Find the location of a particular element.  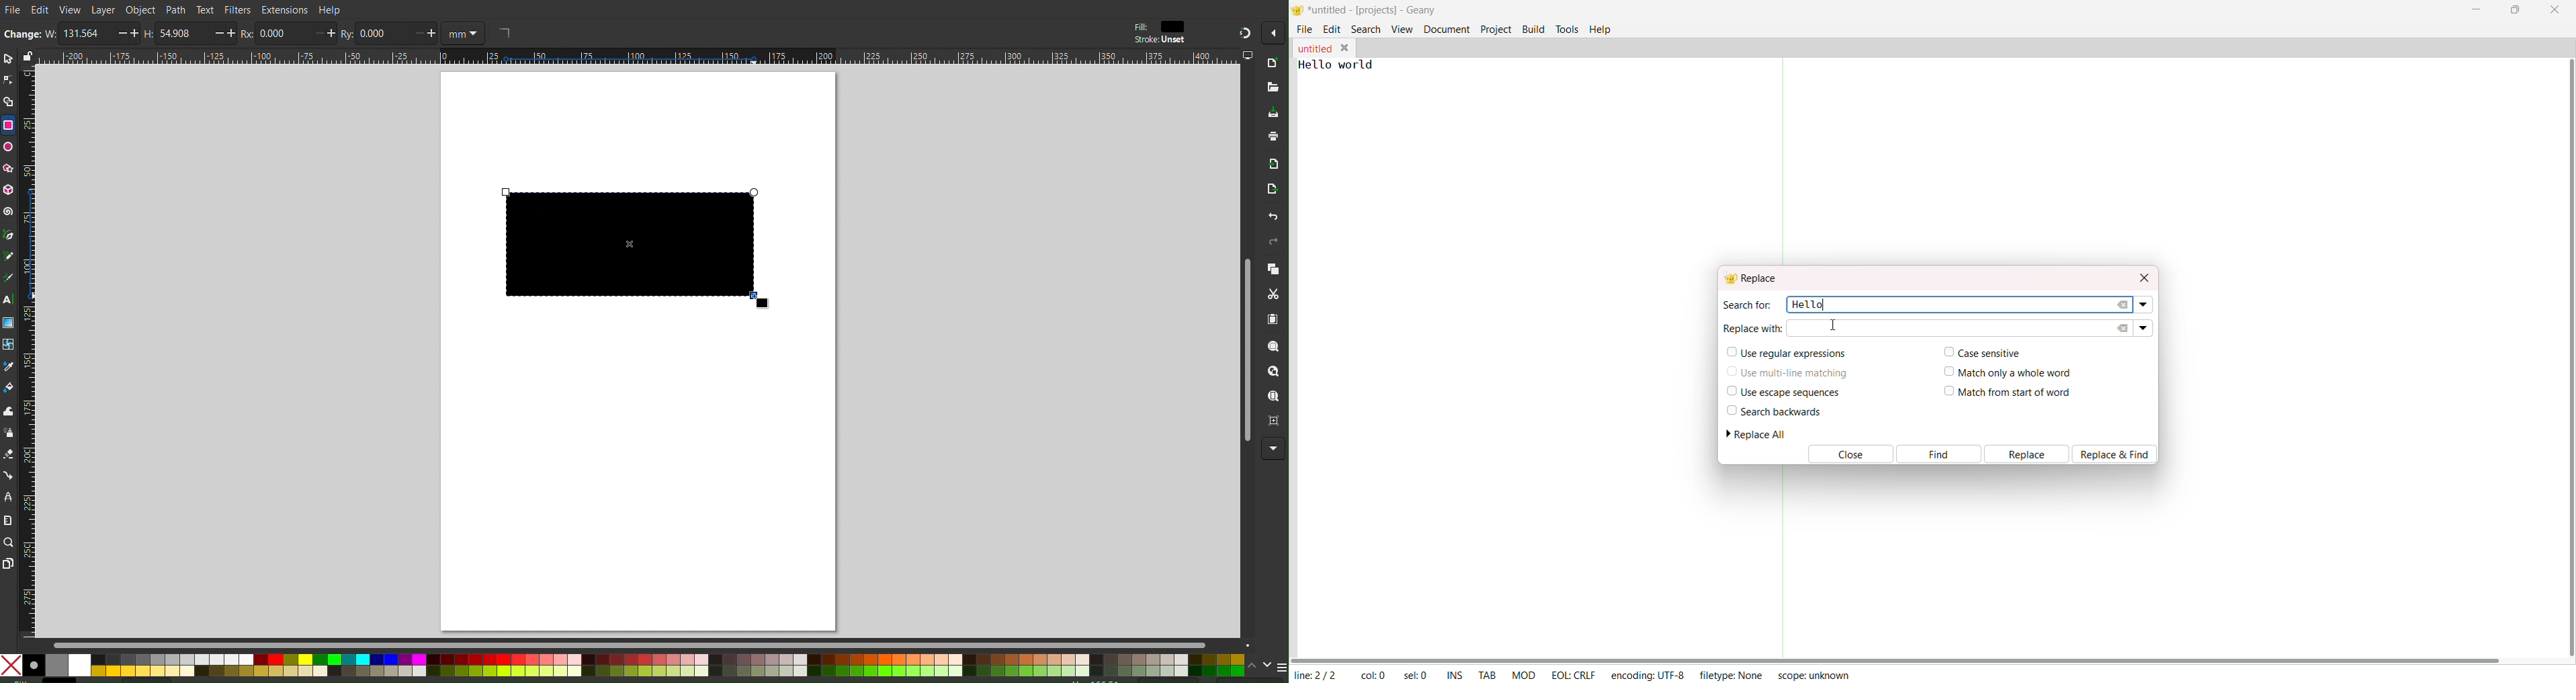

Horizontal Ruler is located at coordinates (638, 58).